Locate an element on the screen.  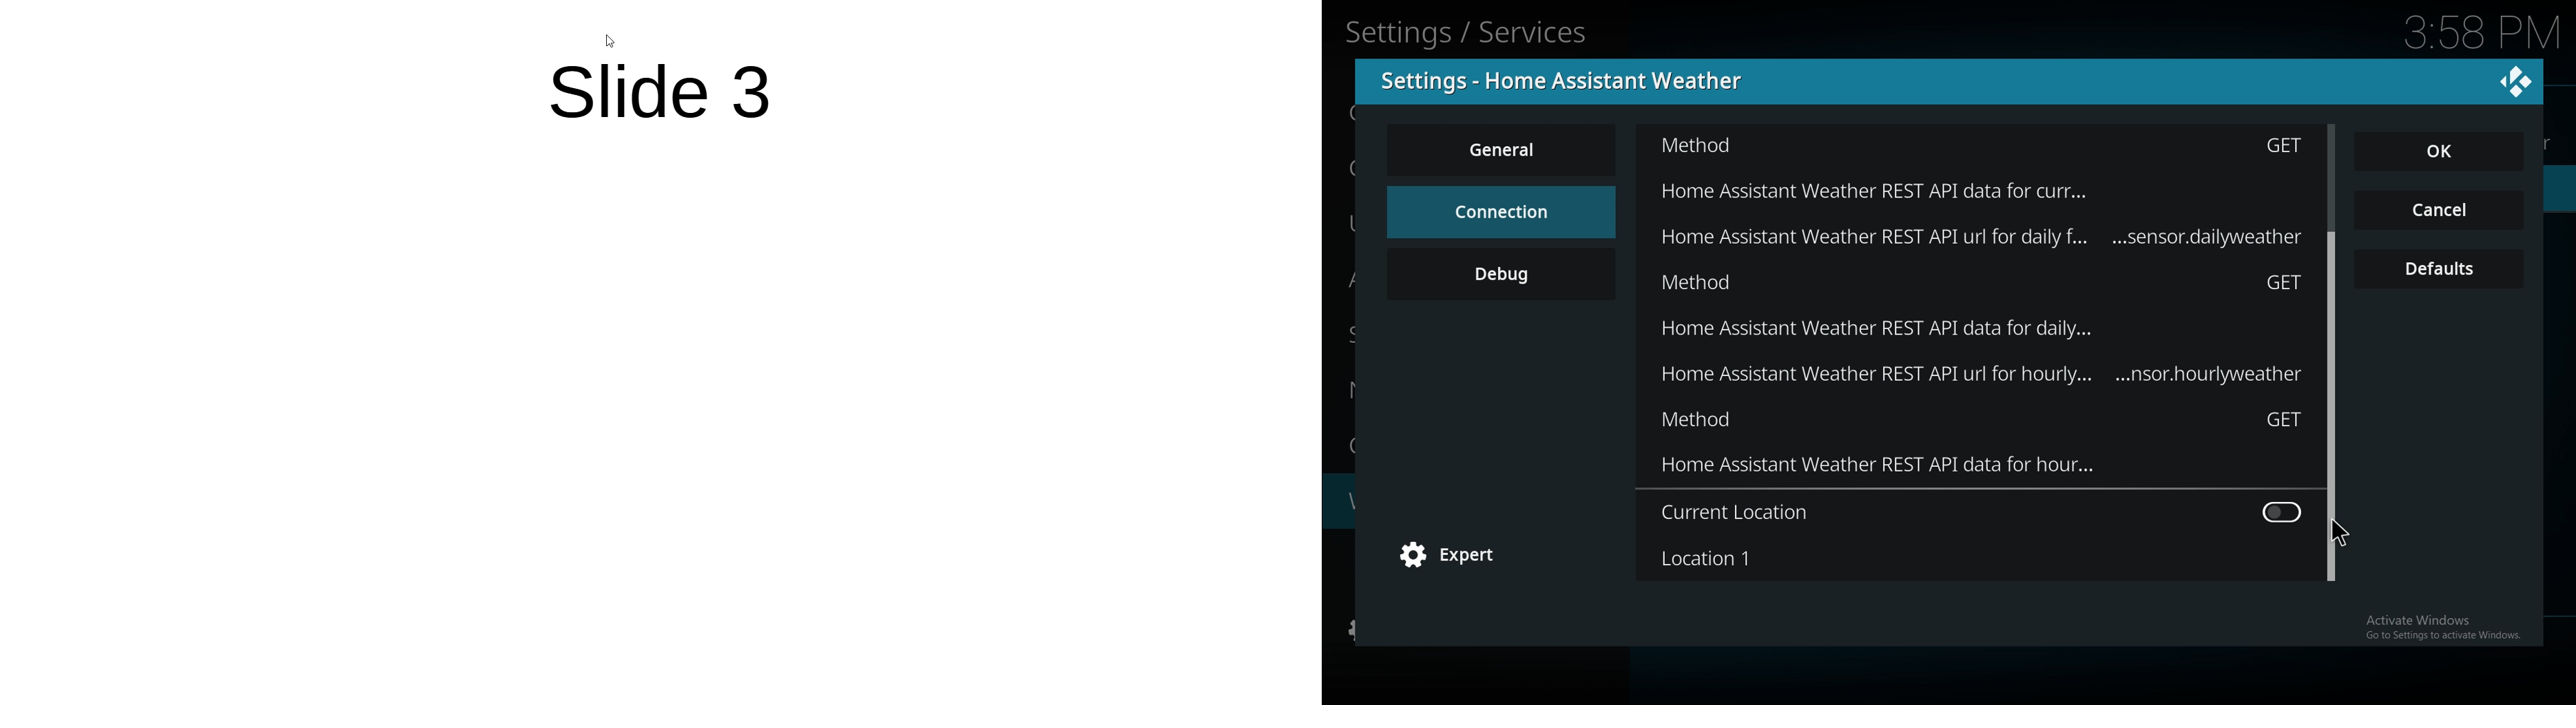
Method is located at coordinates (1982, 148).